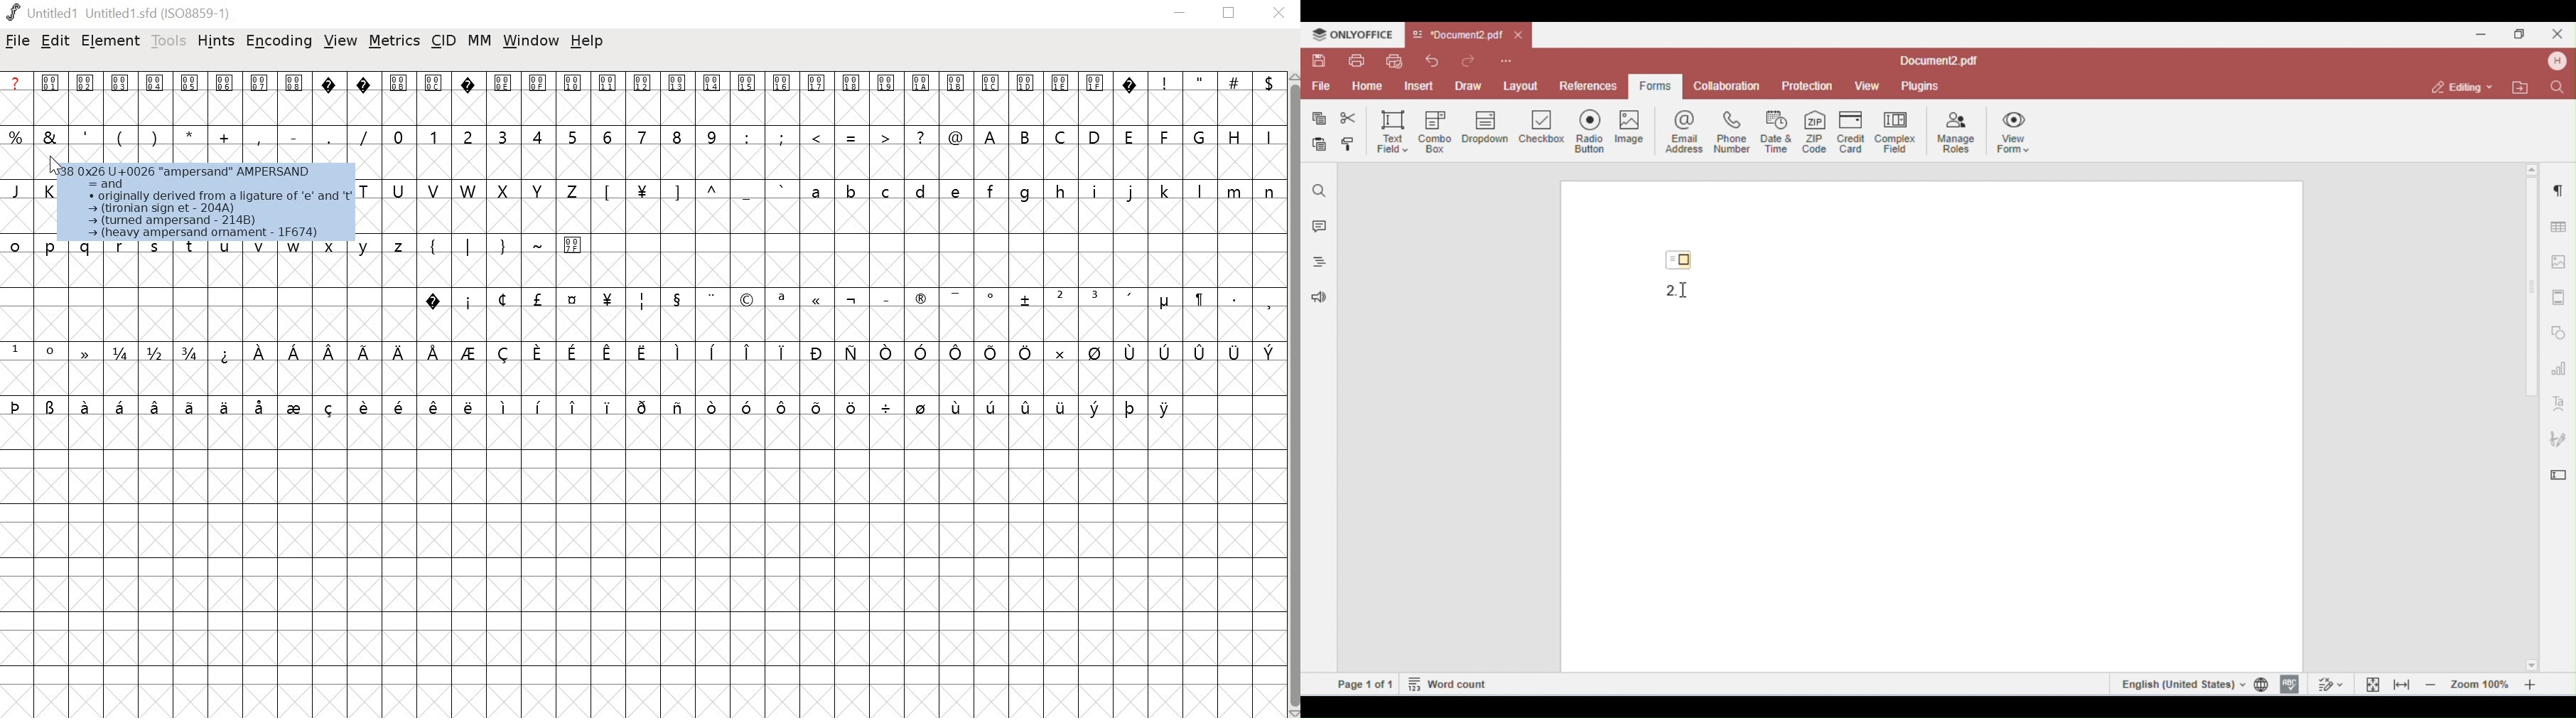 This screenshot has width=2576, height=728. Describe the element at coordinates (44, 191) in the screenshot. I see `K` at that location.